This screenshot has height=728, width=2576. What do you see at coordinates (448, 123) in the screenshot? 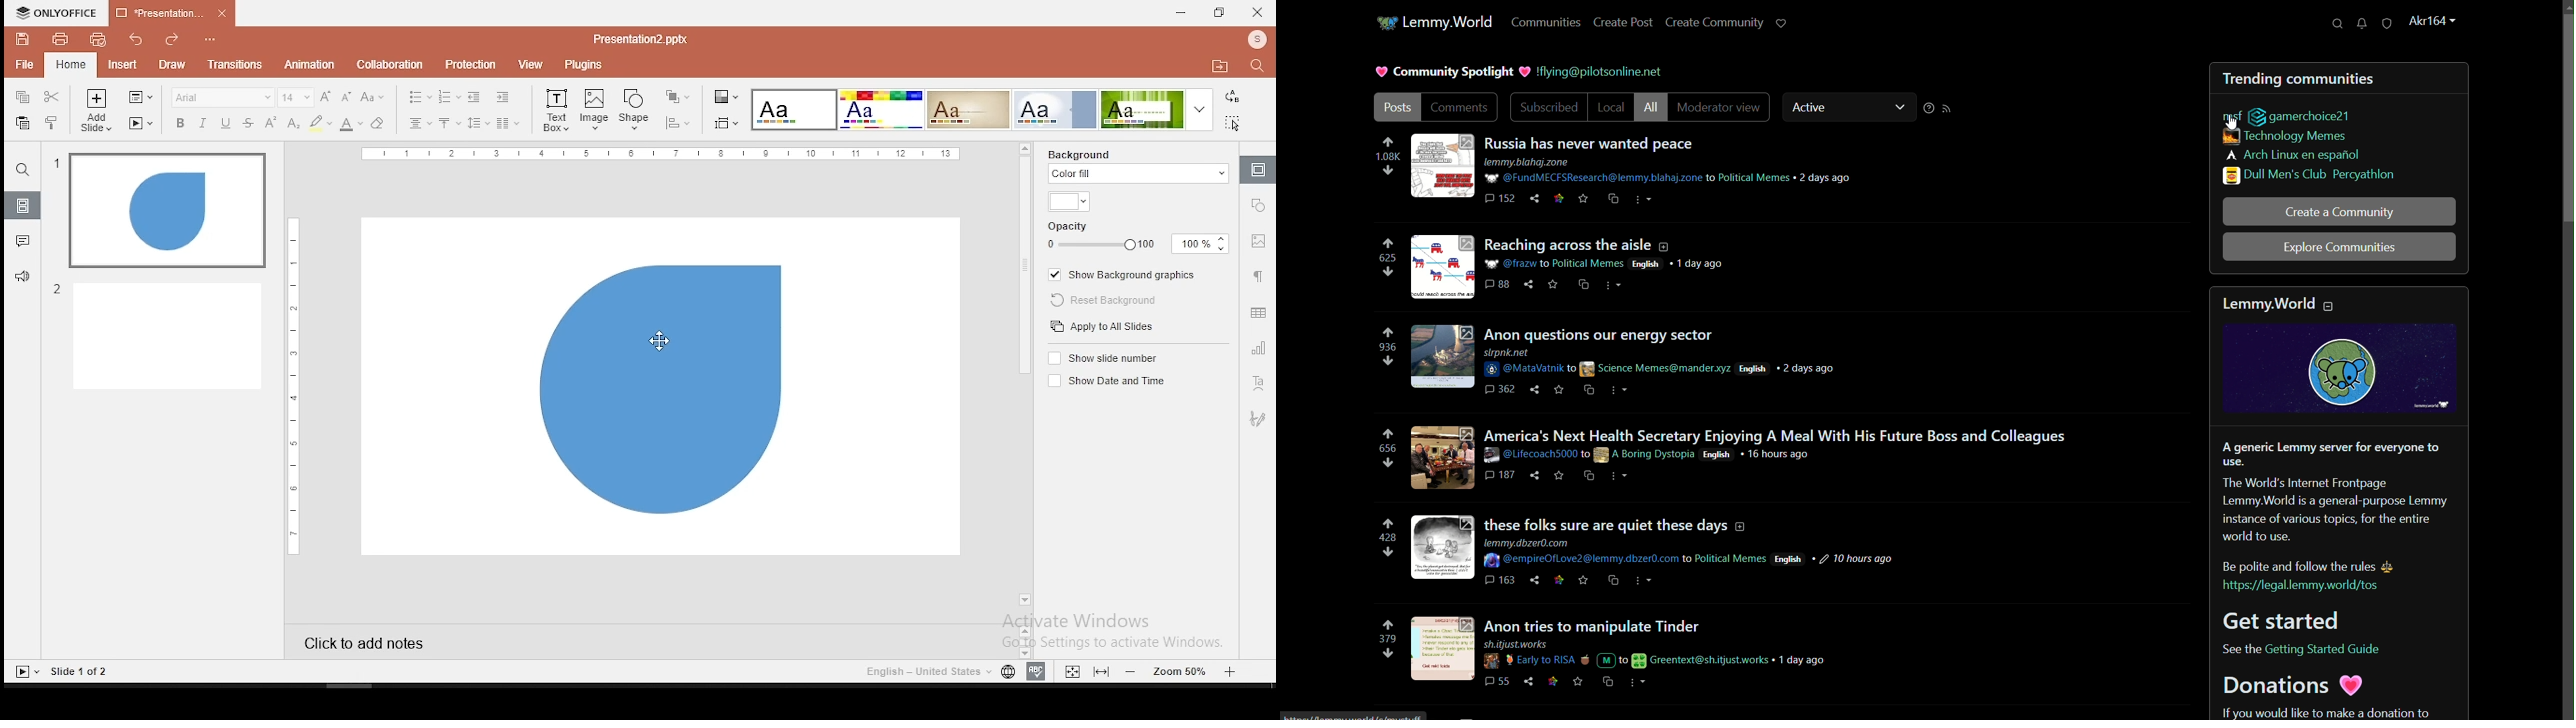
I see `vertical alignment` at bounding box center [448, 123].